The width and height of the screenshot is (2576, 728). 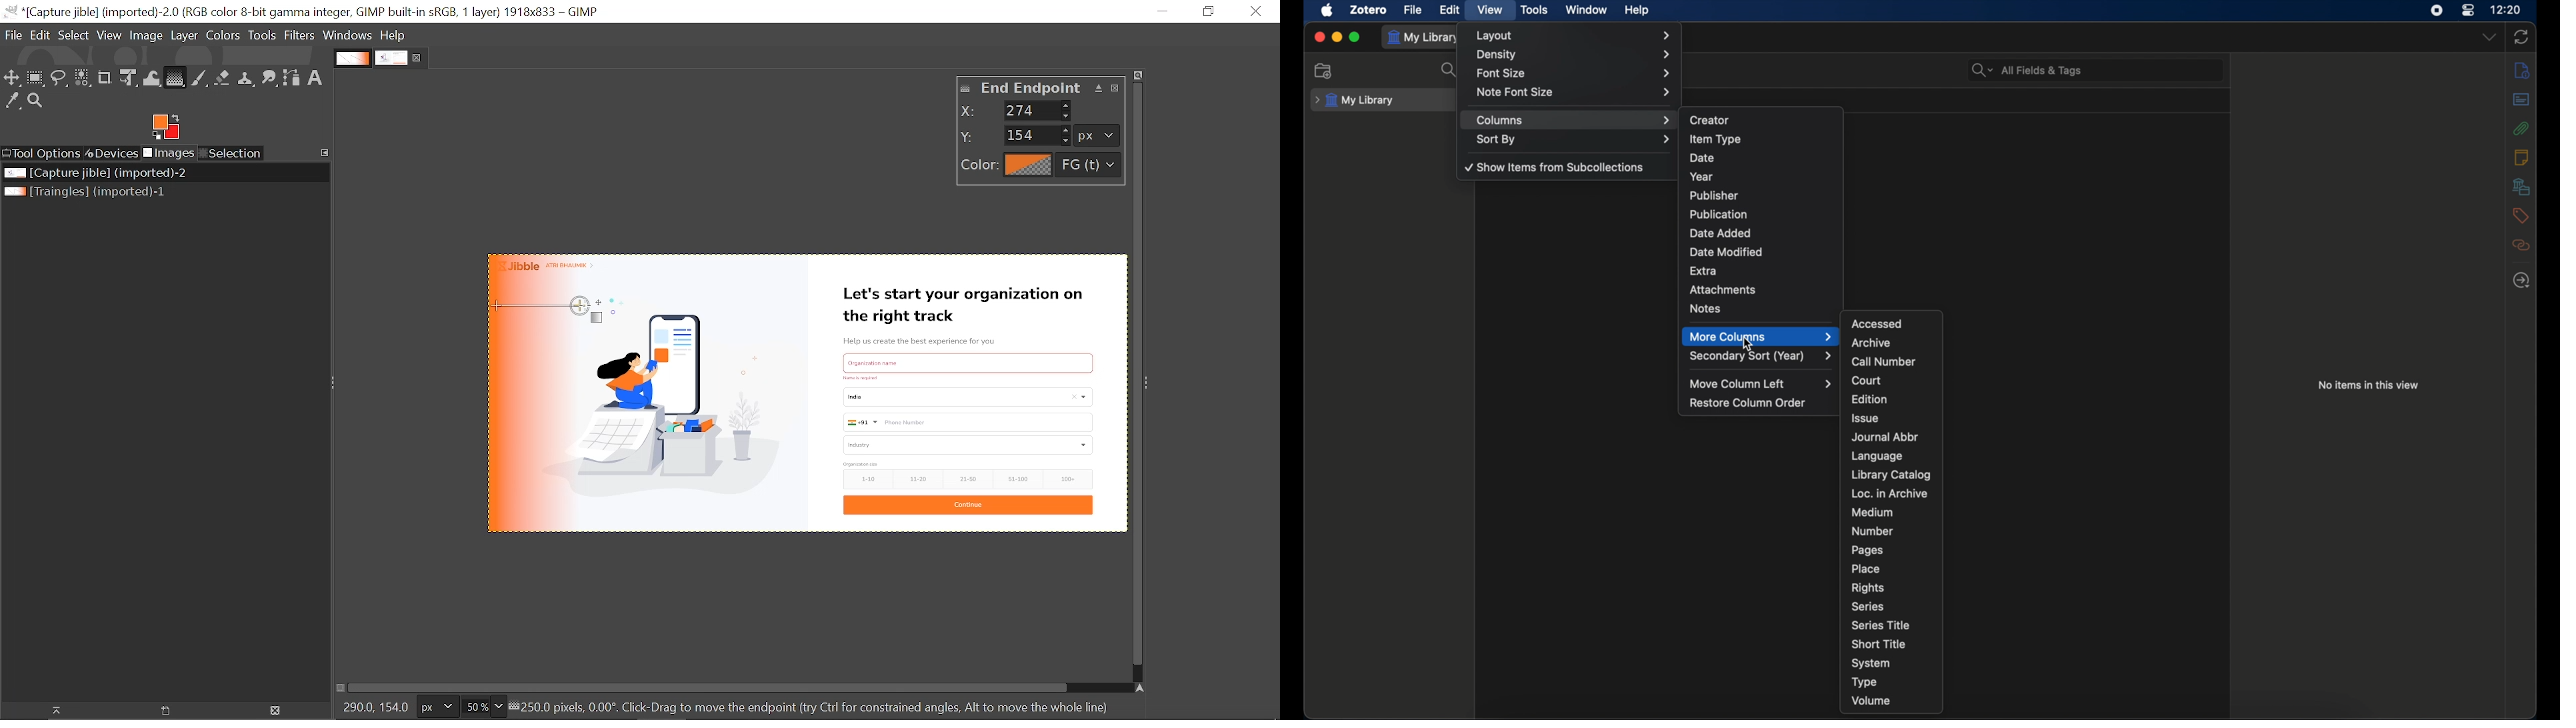 What do you see at coordinates (1353, 101) in the screenshot?
I see `my library` at bounding box center [1353, 101].